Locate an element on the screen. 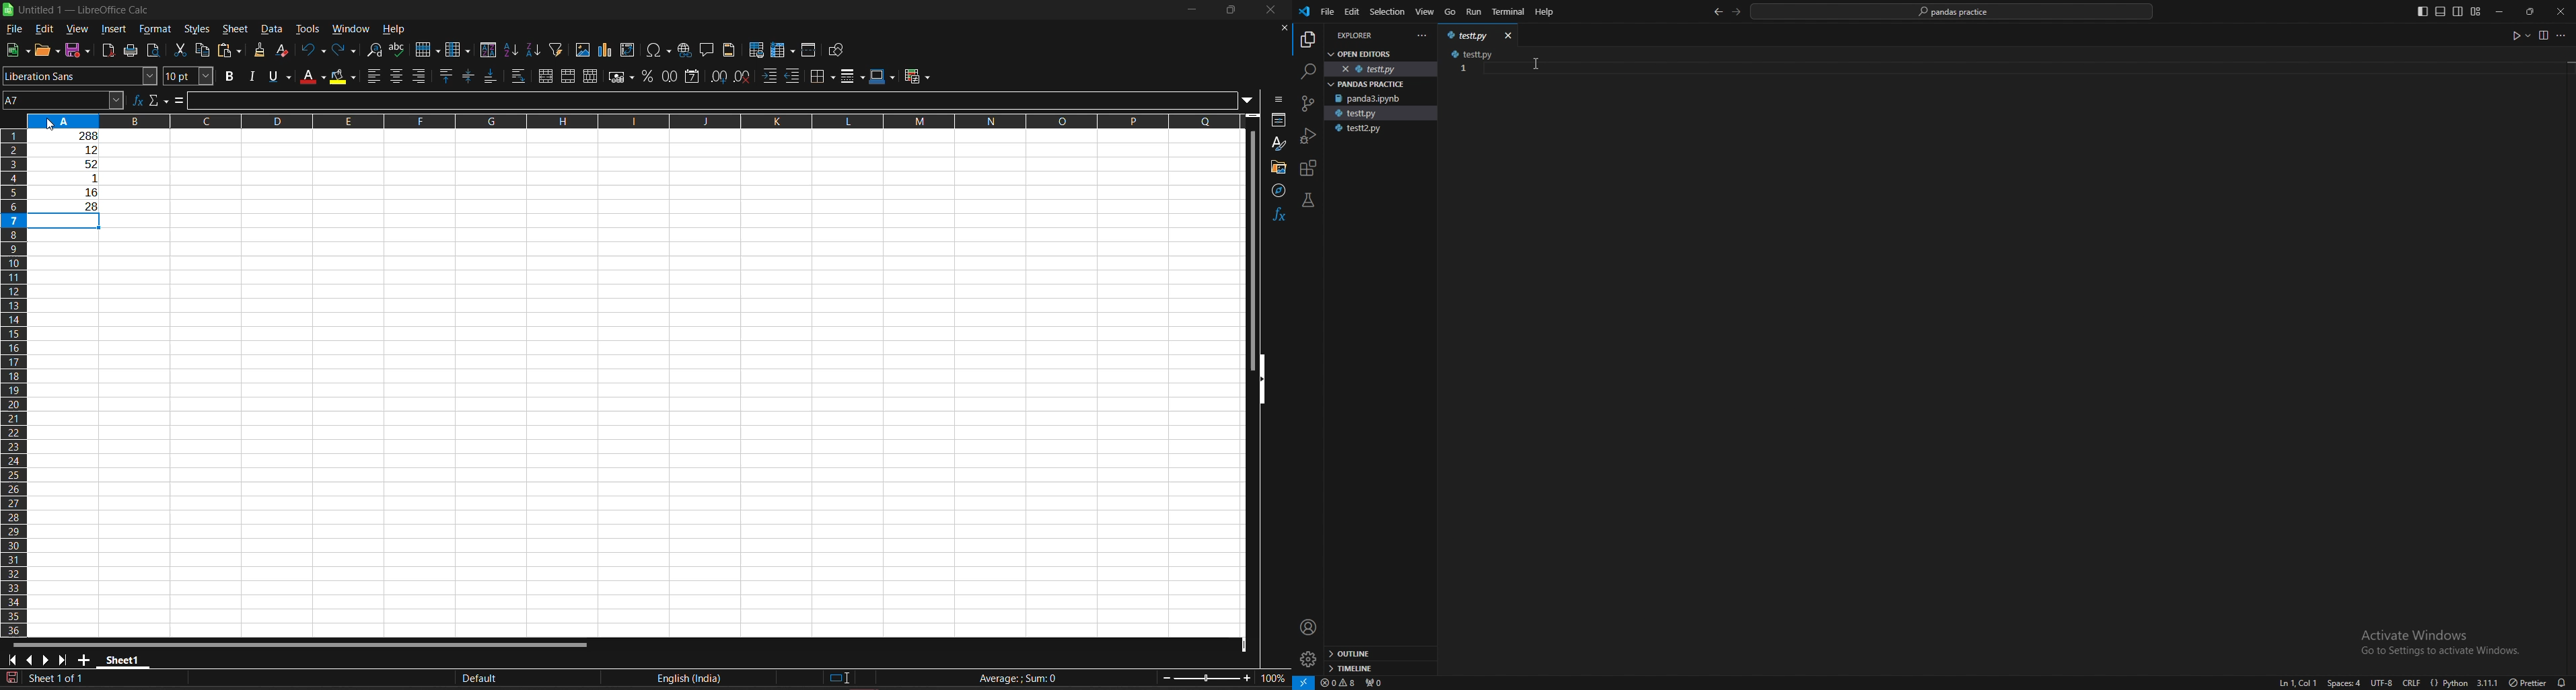 Image resolution: width=2576 pixels, height=700 pixels. gallery is located at coordinates (1277, 167).